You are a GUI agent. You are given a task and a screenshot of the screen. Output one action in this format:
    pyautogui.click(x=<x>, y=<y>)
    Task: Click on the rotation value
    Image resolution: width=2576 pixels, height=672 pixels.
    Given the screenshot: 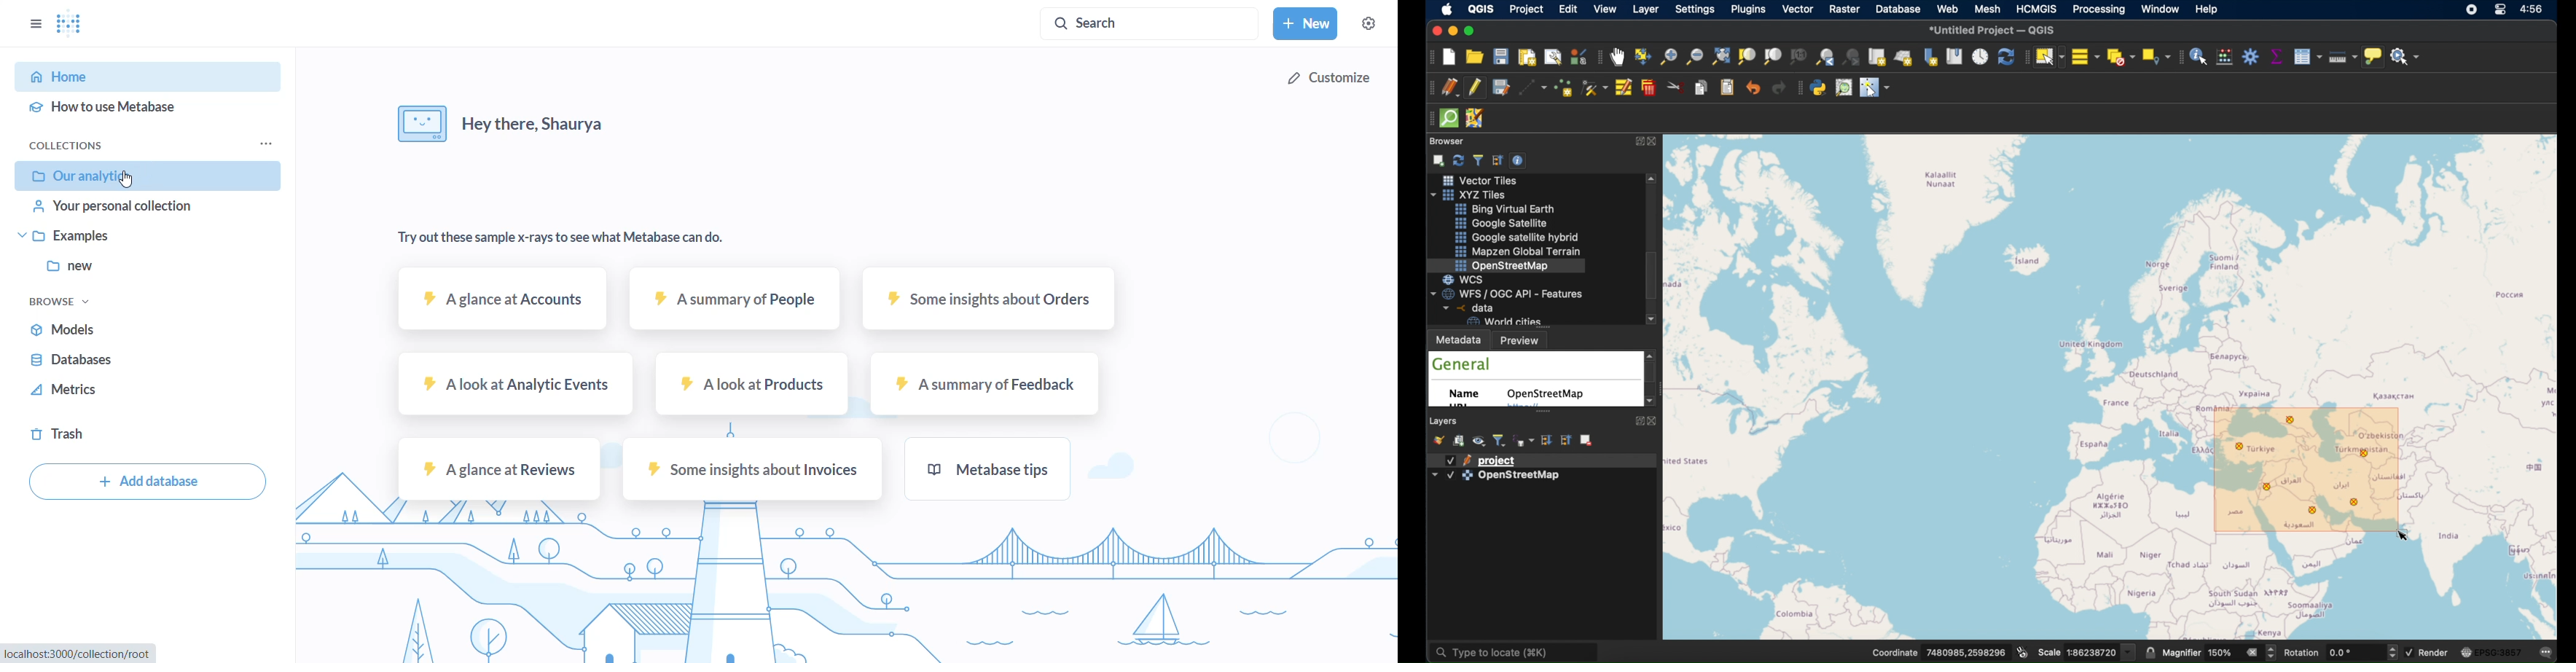 What is the action you would take?
    pyautogui.click(x=2343, y=652)
    